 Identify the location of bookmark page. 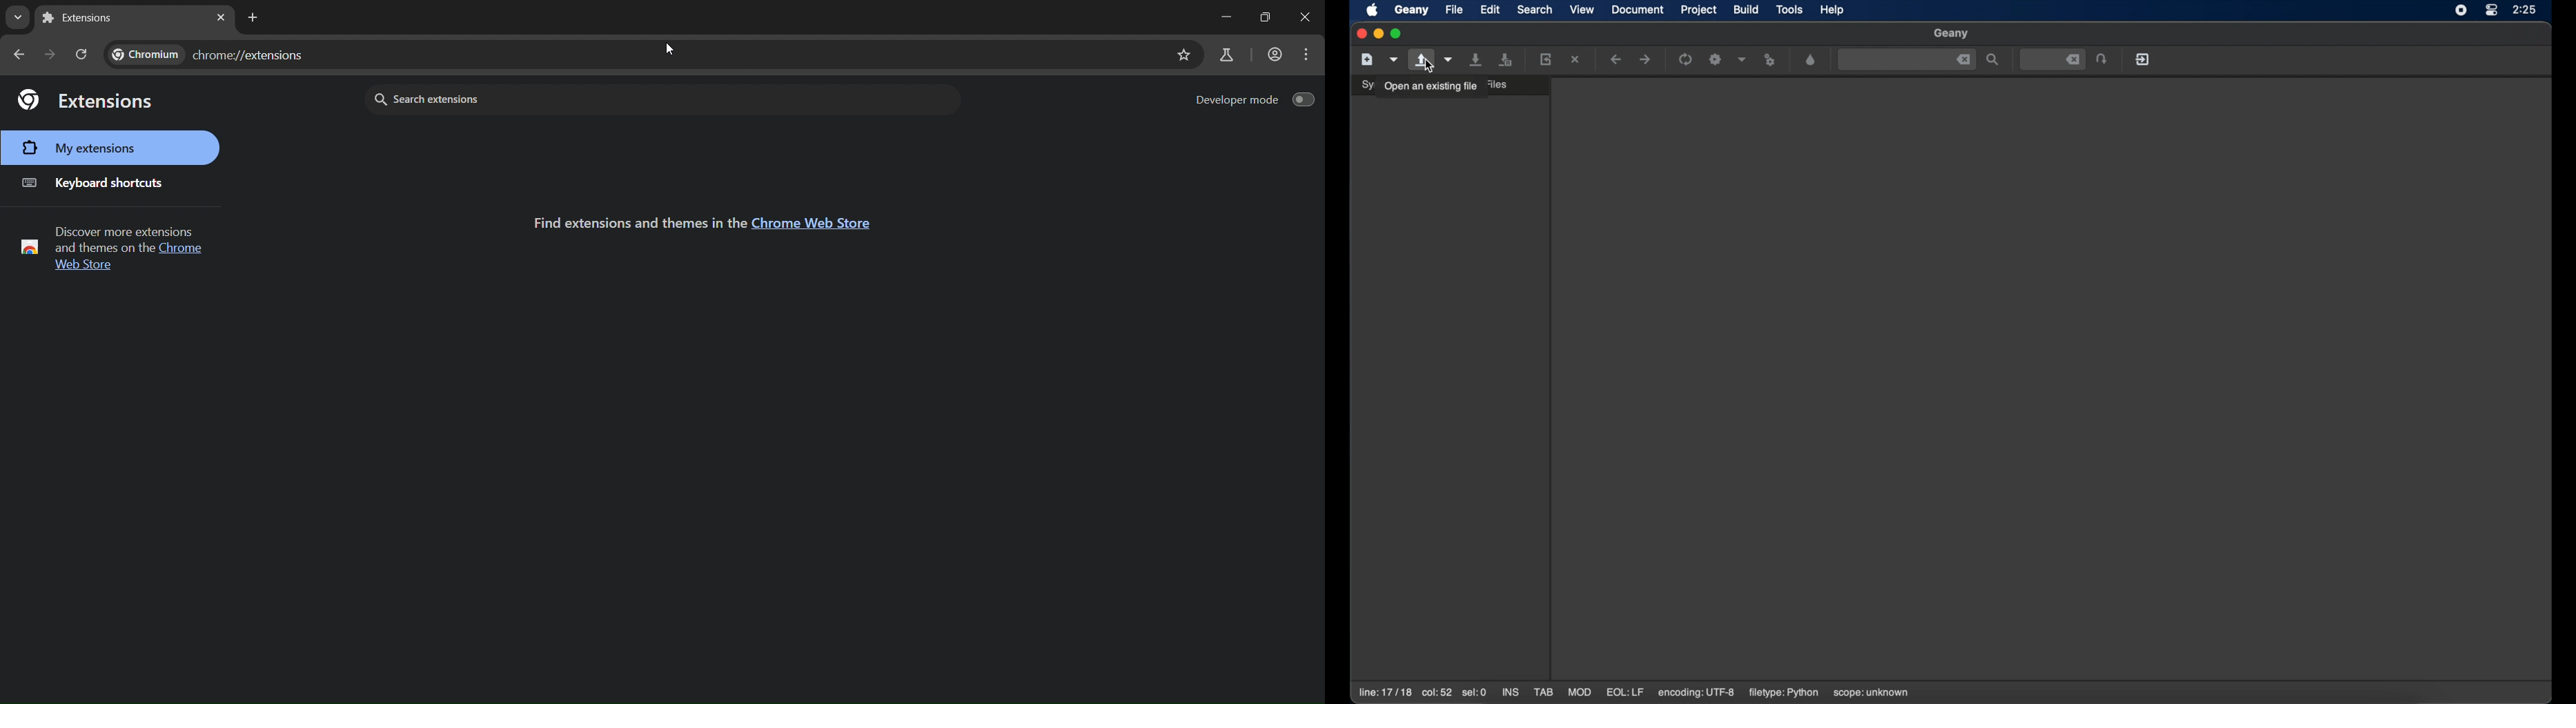
(1183, 55).